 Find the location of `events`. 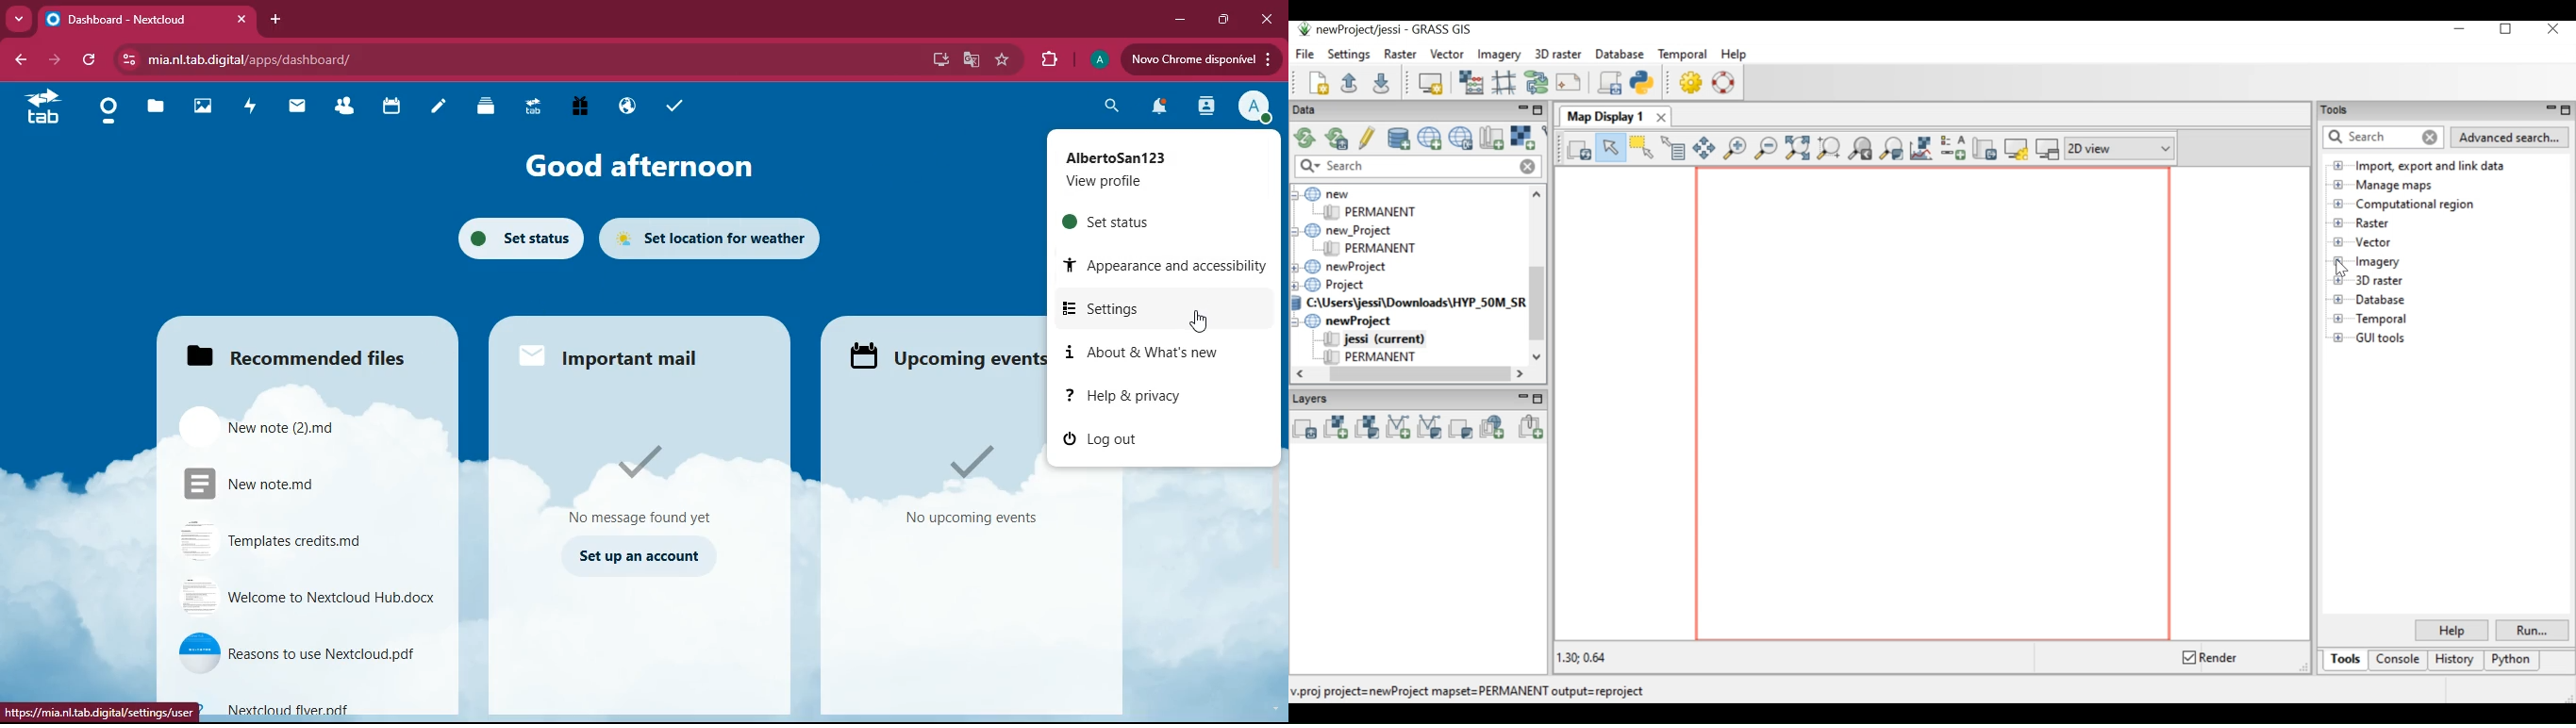

events is located at coordinates (963, 485).